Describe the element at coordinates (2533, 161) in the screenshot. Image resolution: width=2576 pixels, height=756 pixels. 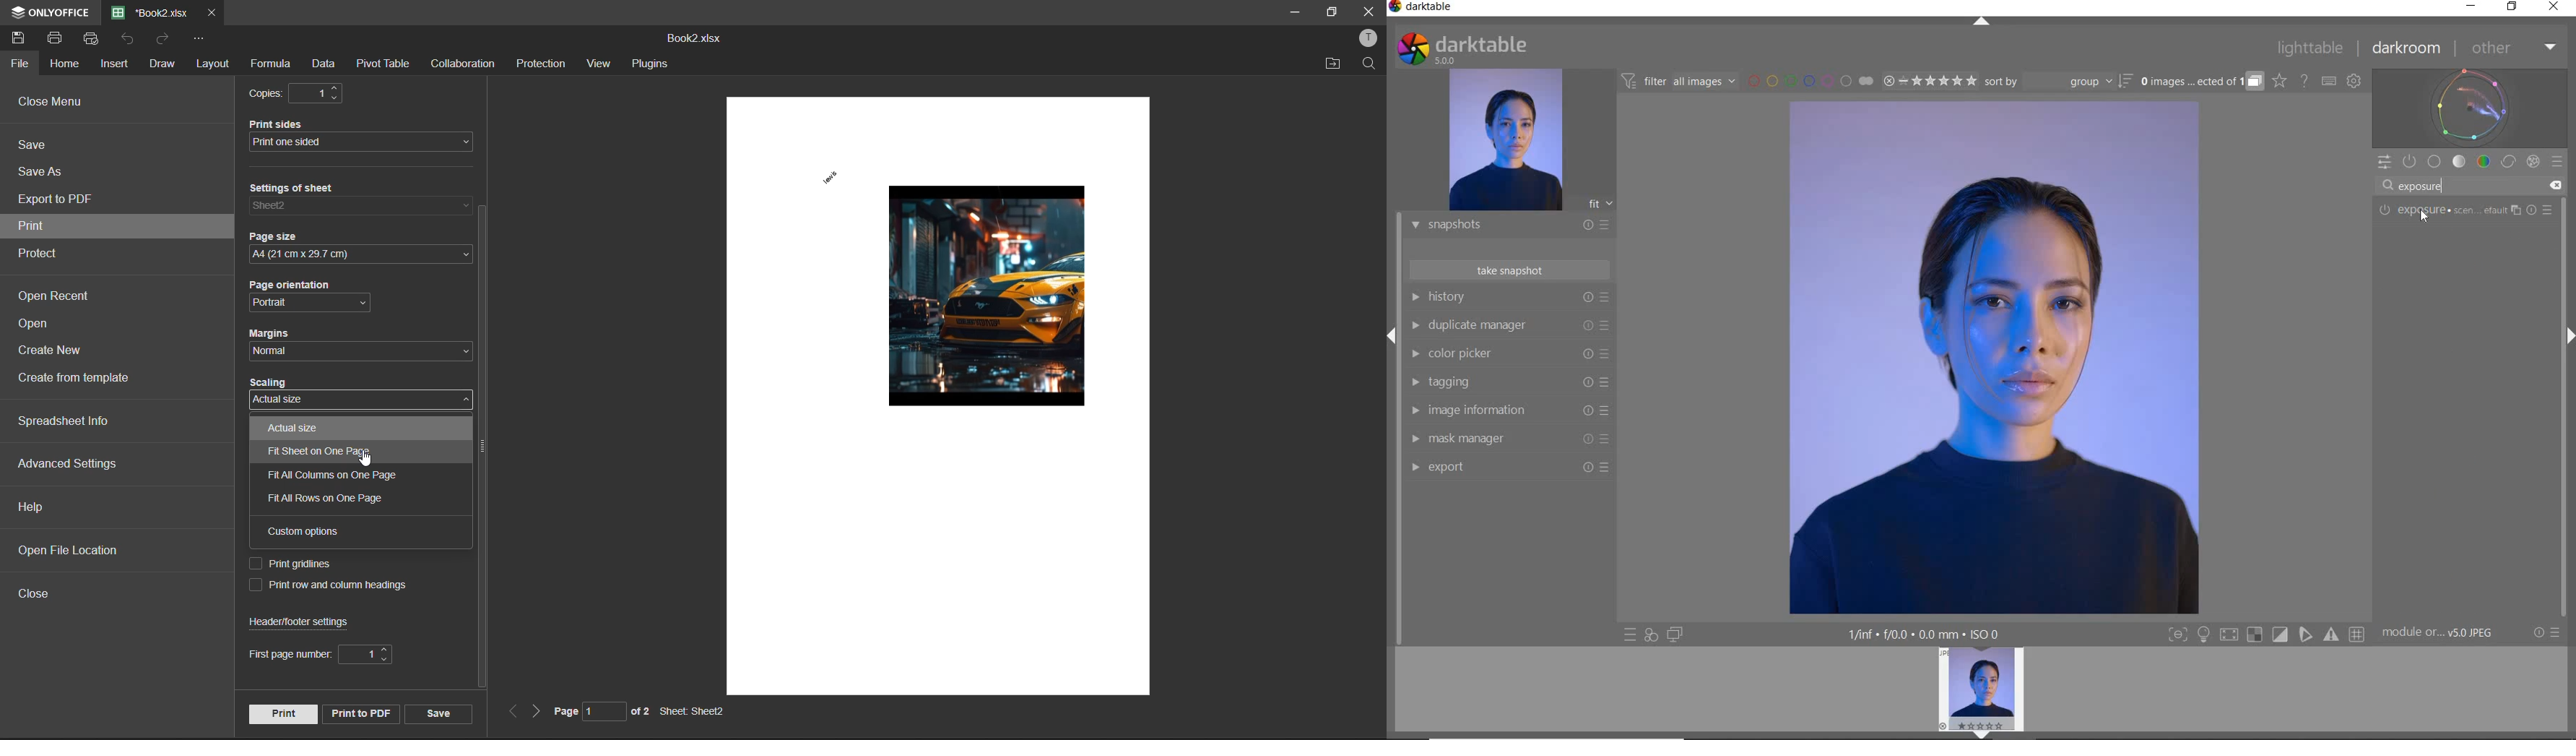
I see `EFFECT` at that location.